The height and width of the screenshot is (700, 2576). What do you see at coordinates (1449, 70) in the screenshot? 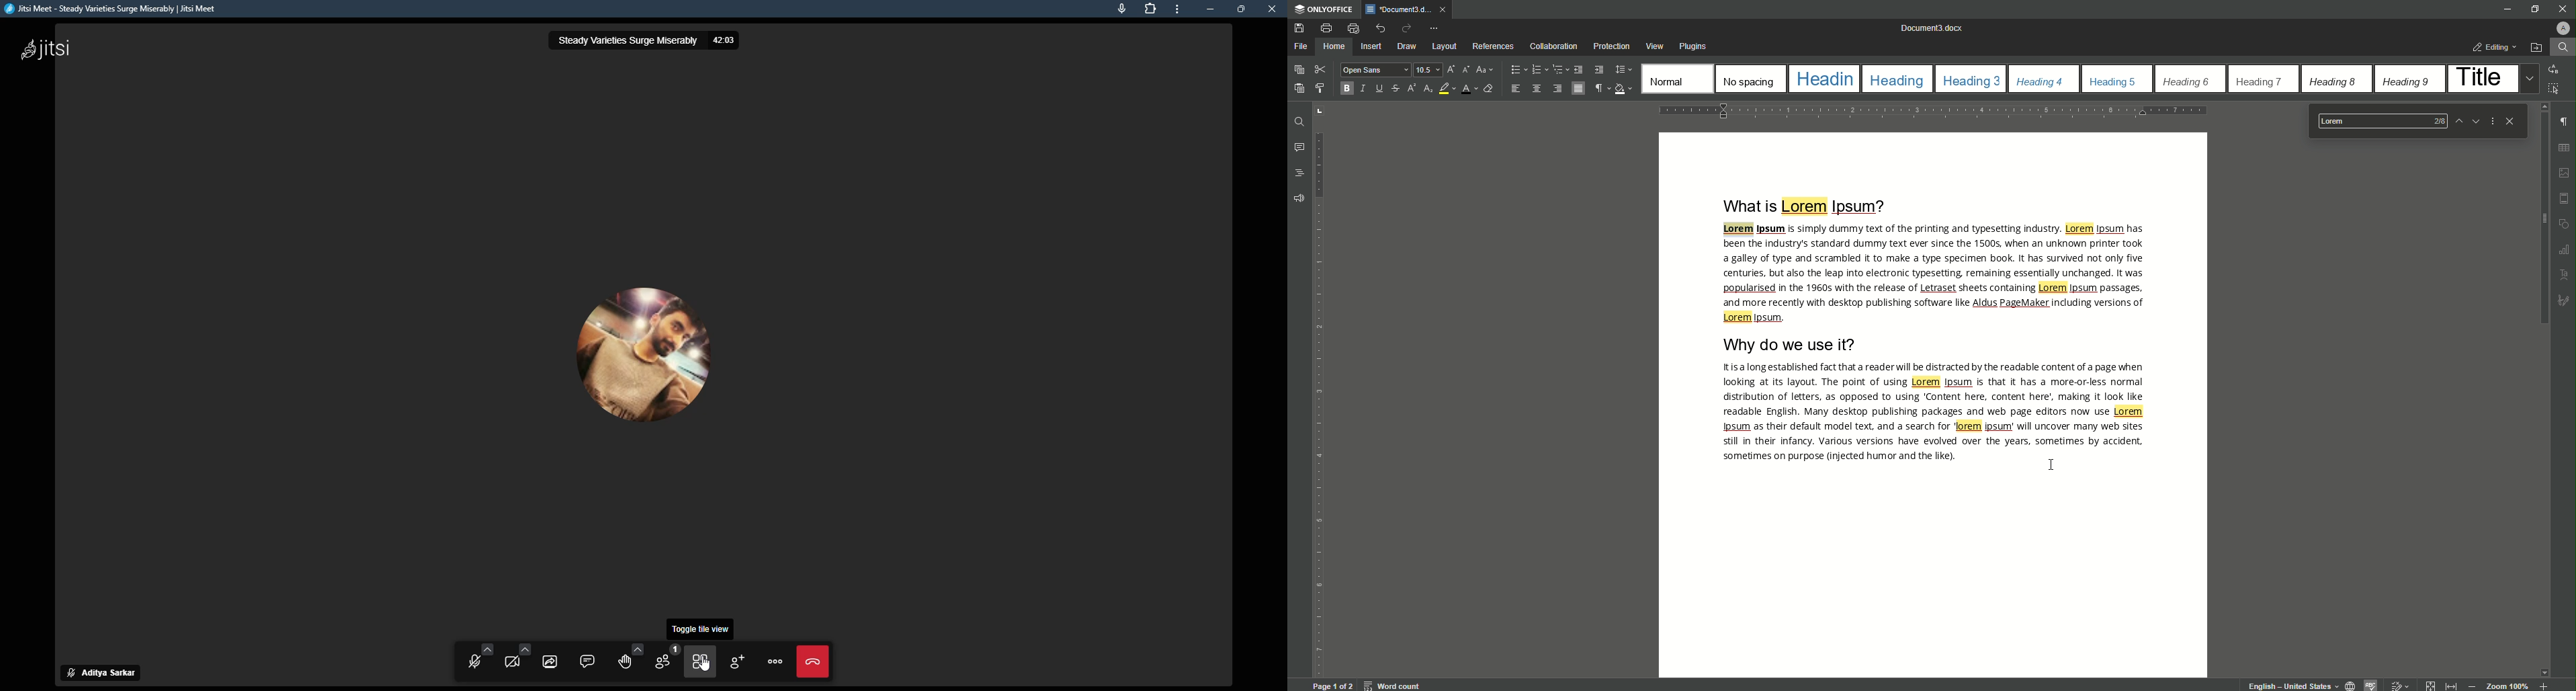
I see `Increment Font Size` at bounding box center [1449, 70].